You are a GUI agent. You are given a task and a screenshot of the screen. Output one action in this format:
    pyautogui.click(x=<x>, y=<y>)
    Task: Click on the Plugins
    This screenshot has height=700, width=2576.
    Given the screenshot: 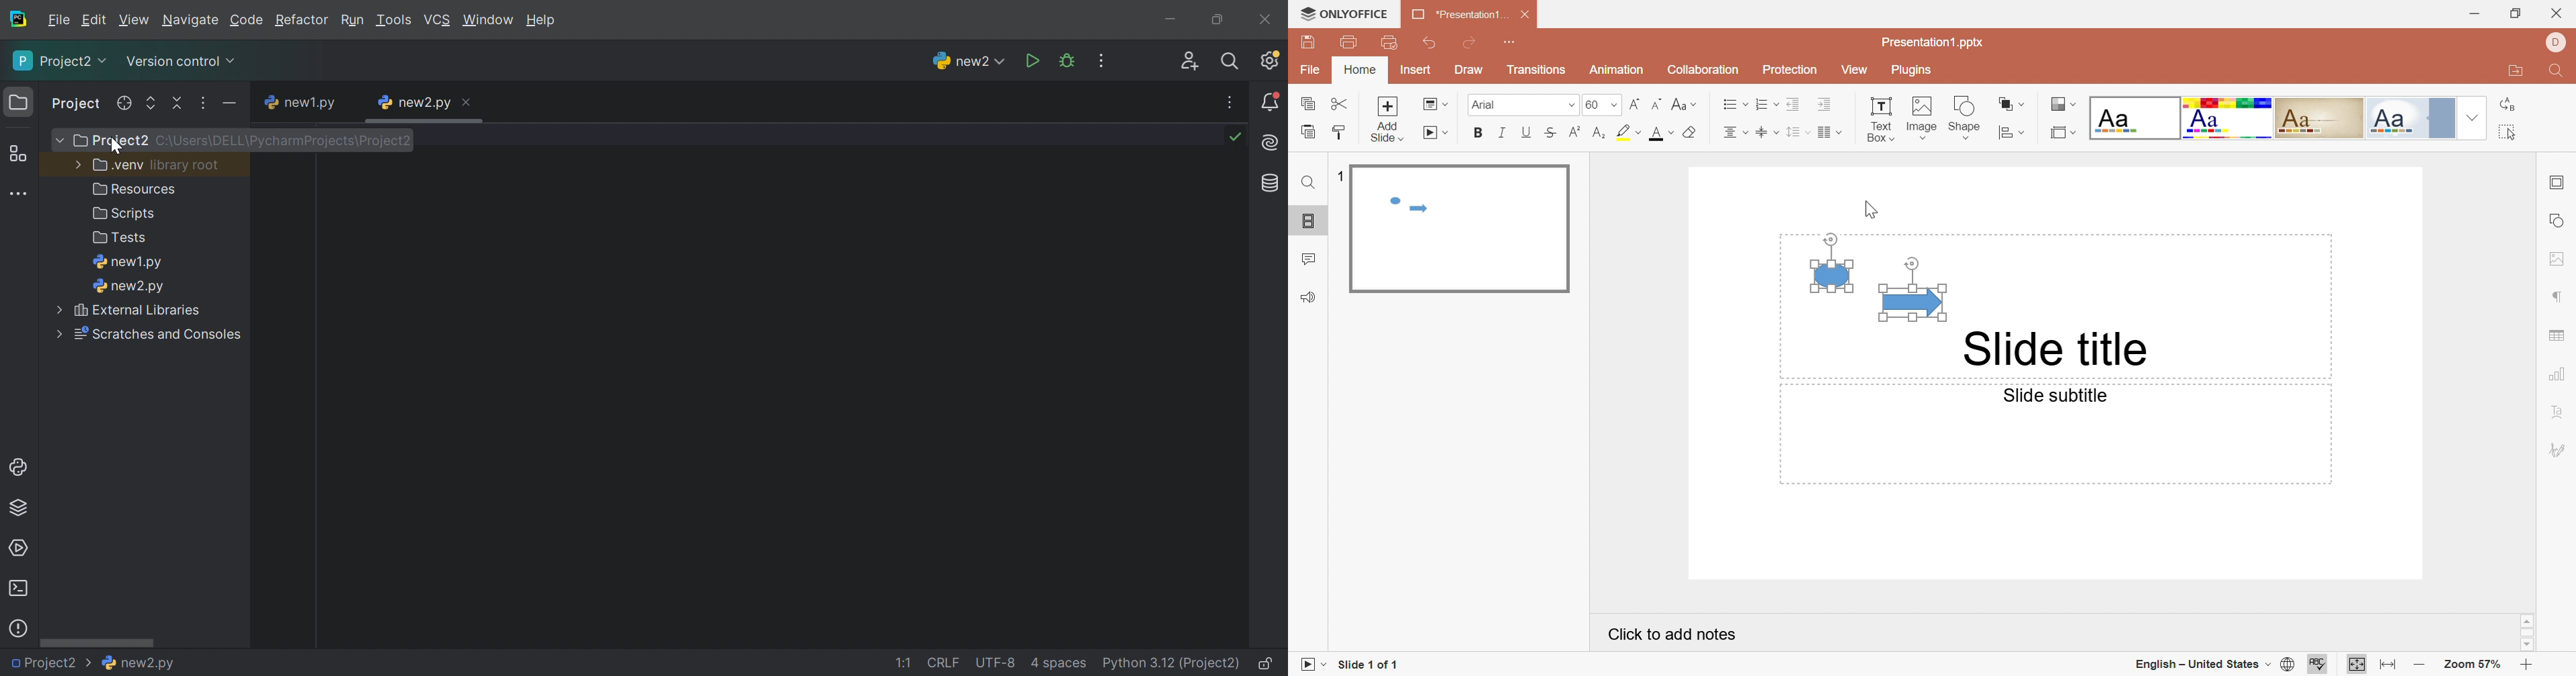 What is the action you would take?
    pyautogui.click(x=1913, y=72)
    